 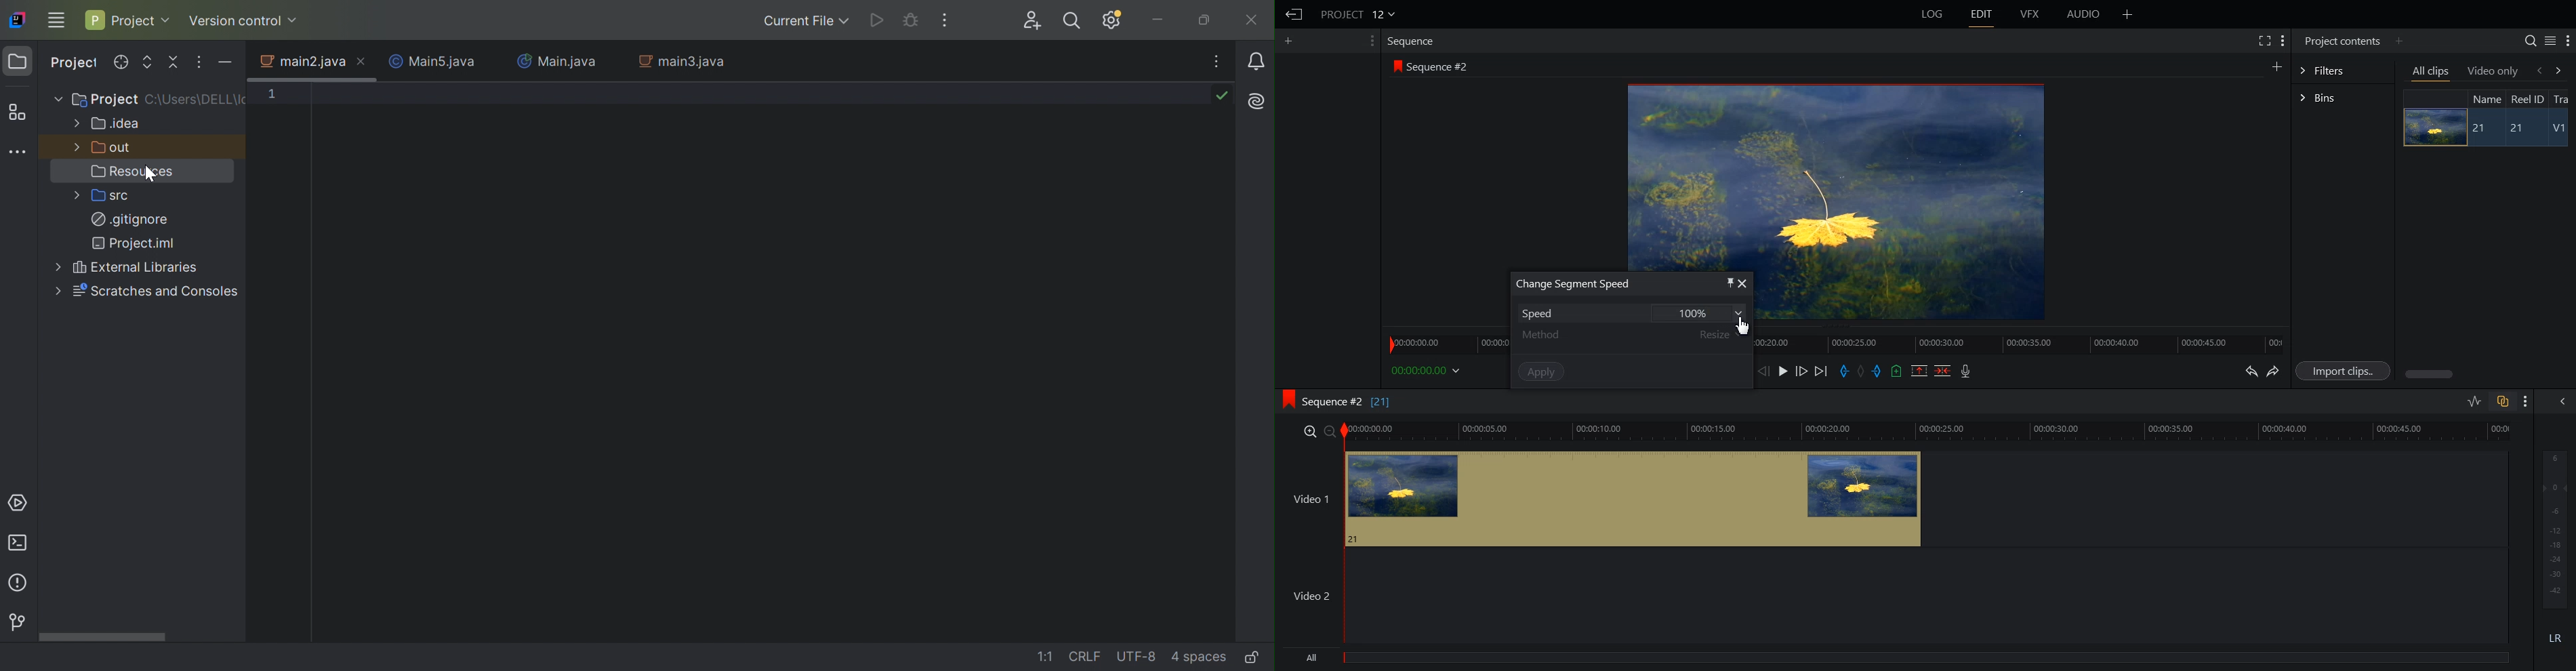 What do you see at coordinates (196, 63) in the screenshot?
I see `Options` at bounding box center [196, 63].